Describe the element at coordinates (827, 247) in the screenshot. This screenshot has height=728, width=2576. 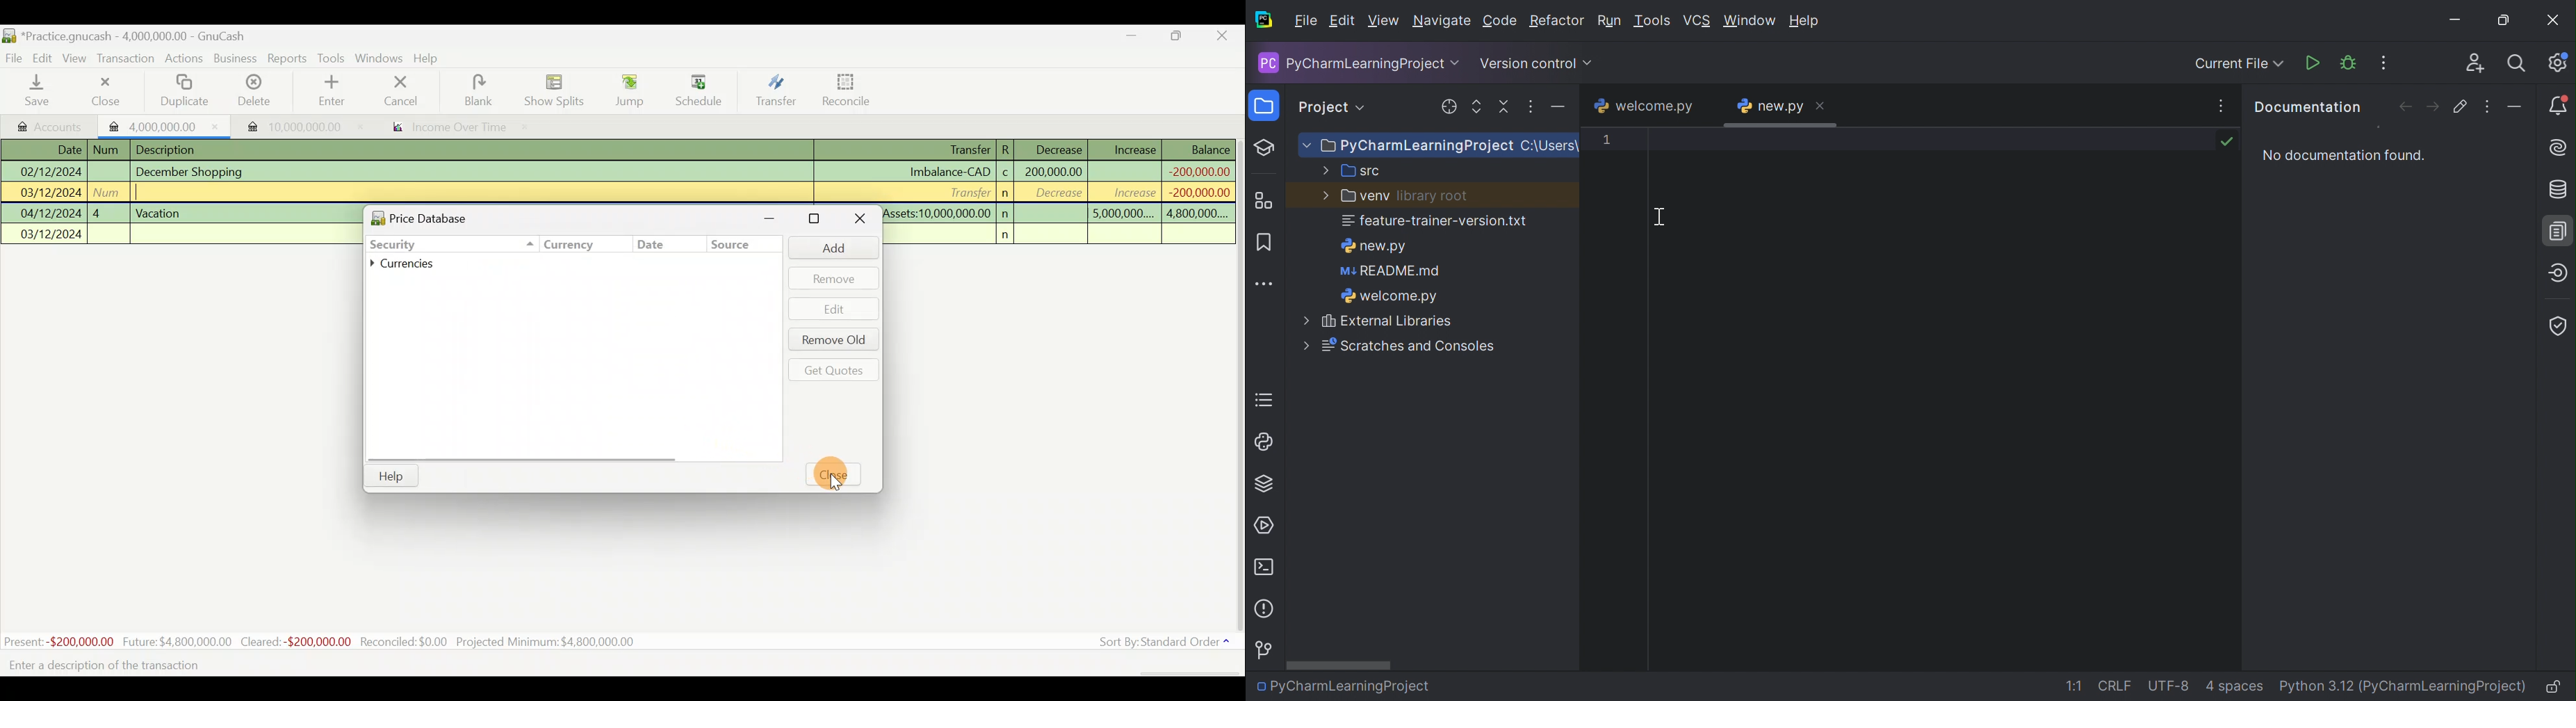
I see `Add` at that location.